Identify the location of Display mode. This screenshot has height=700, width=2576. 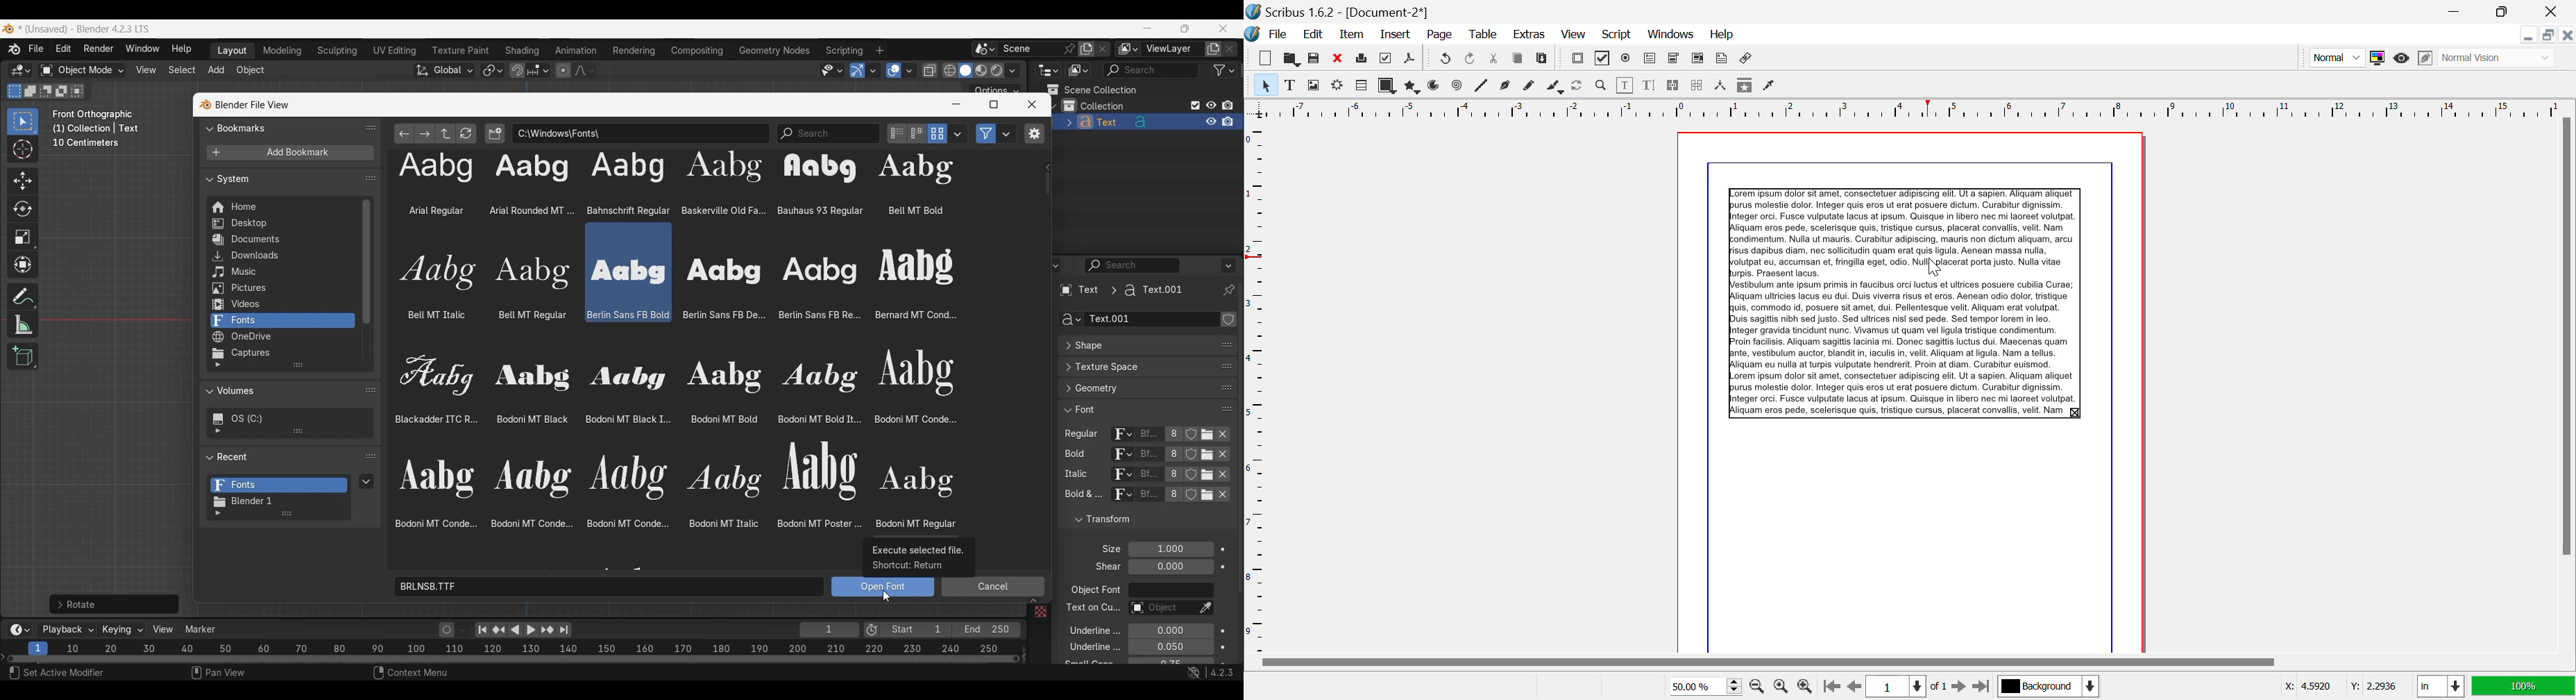
(1078, 71).